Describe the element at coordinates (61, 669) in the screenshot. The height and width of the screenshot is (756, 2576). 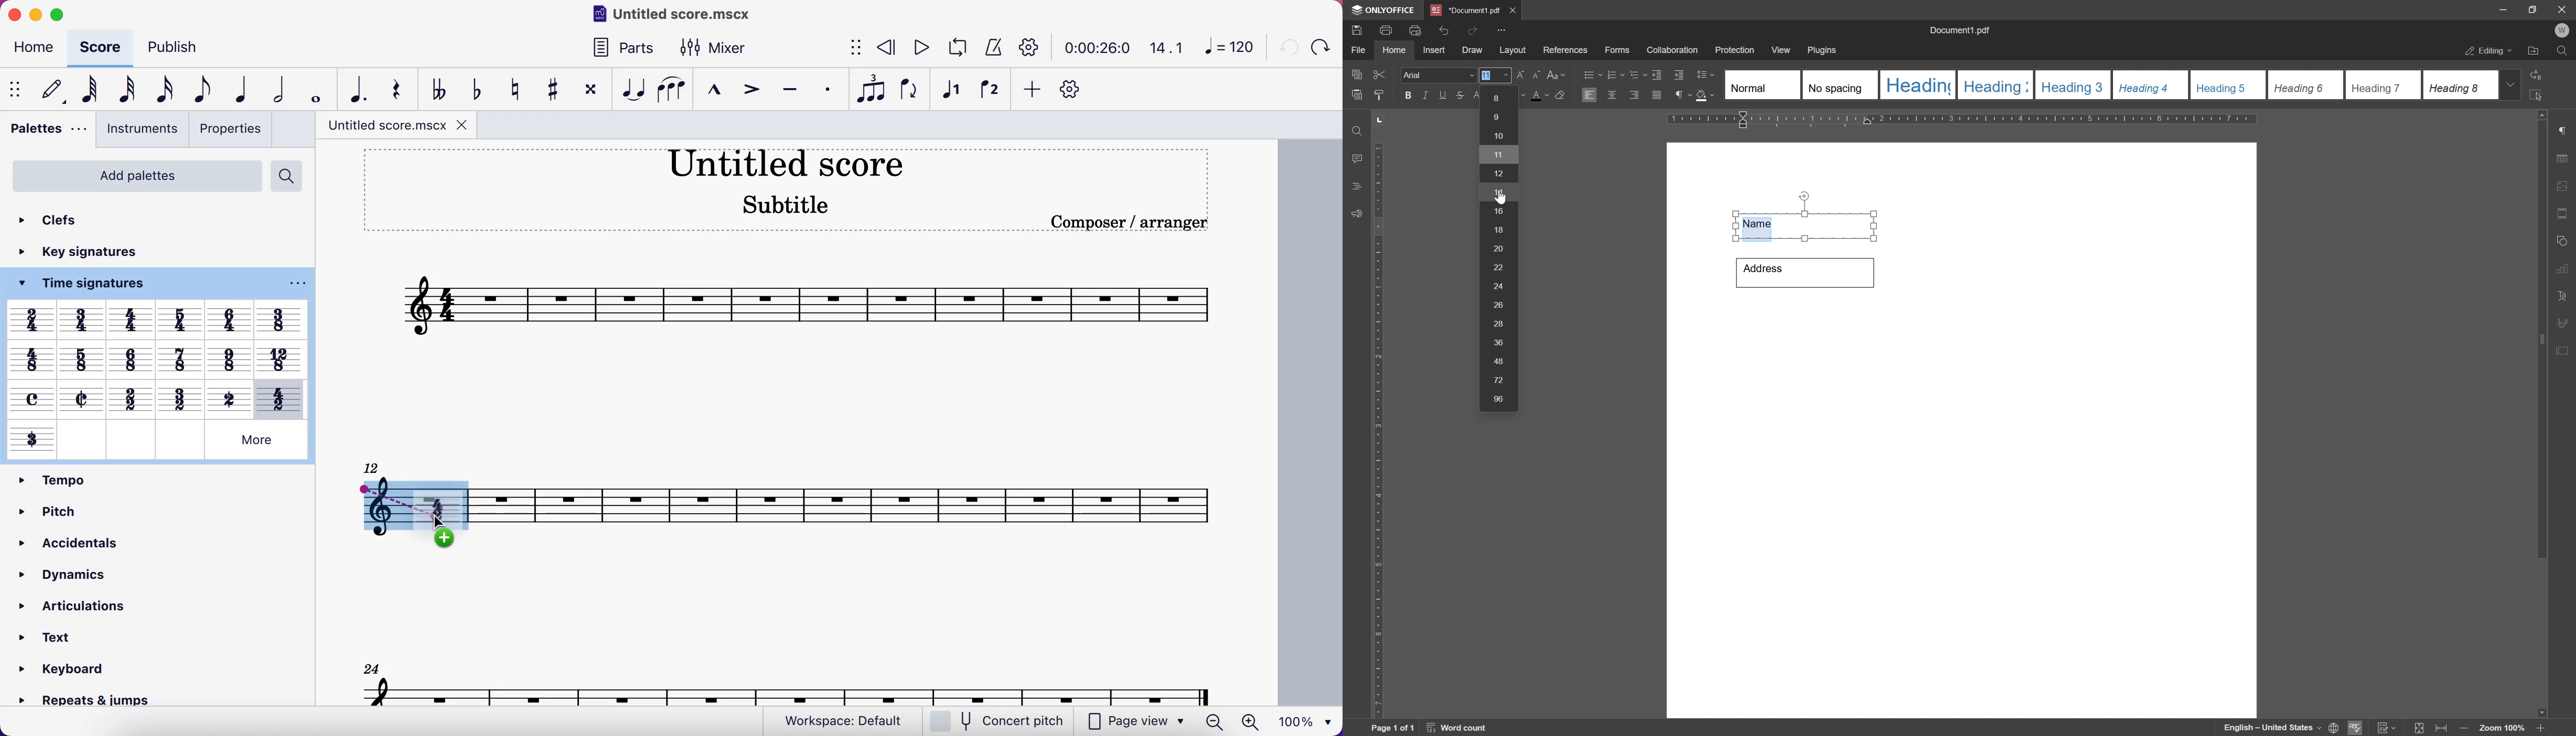
I see `» Keyboard` at that location.